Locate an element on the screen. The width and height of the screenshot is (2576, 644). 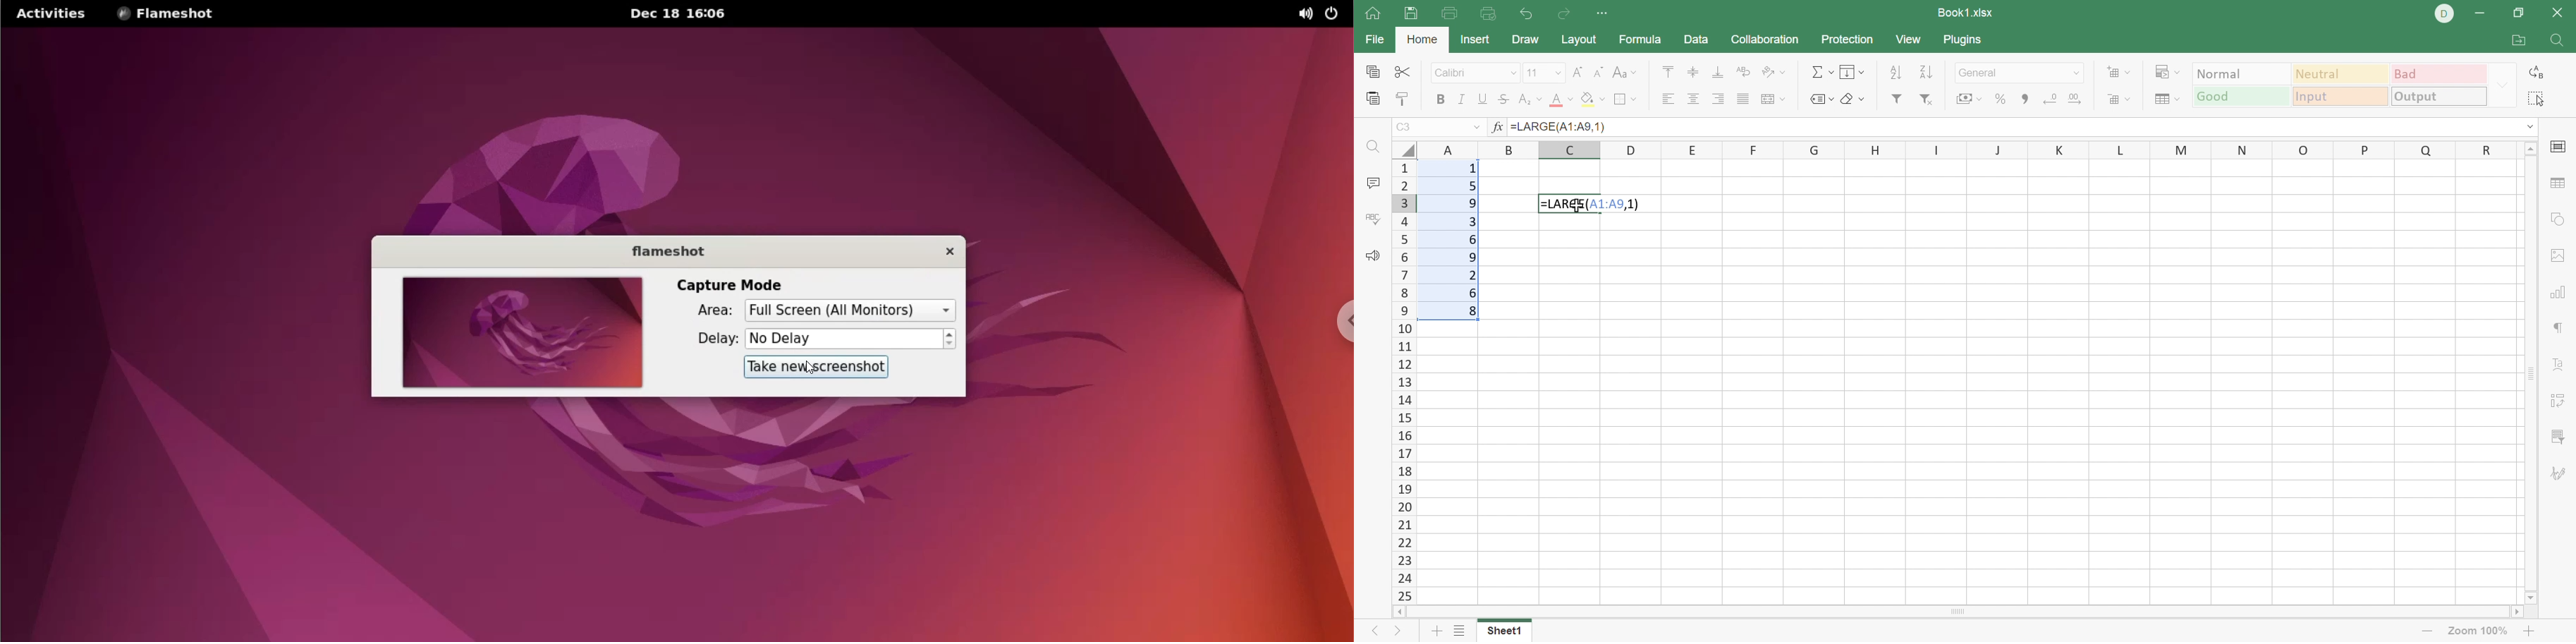
Draw is located at coordinates (1528, 38).